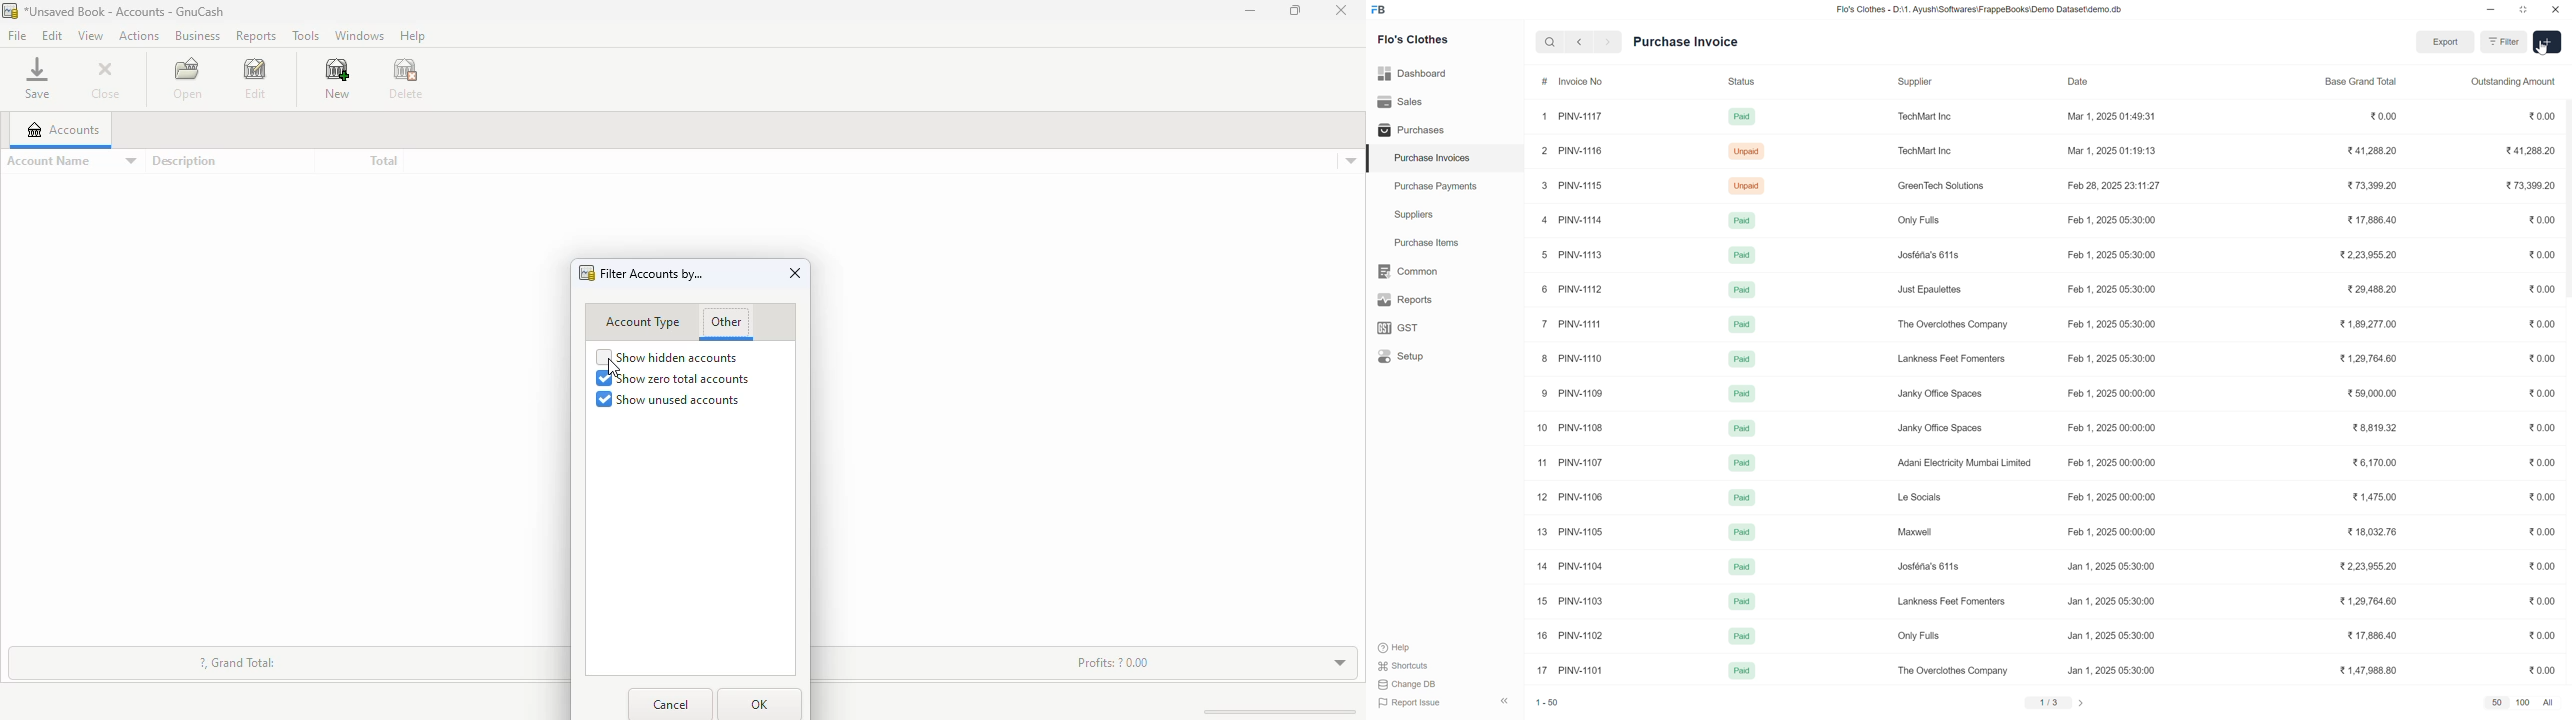  What do you see at coordinates (1378, 9) in the screenshot?
I see `Frappe Books logo` at bounding box center [1378, 9].